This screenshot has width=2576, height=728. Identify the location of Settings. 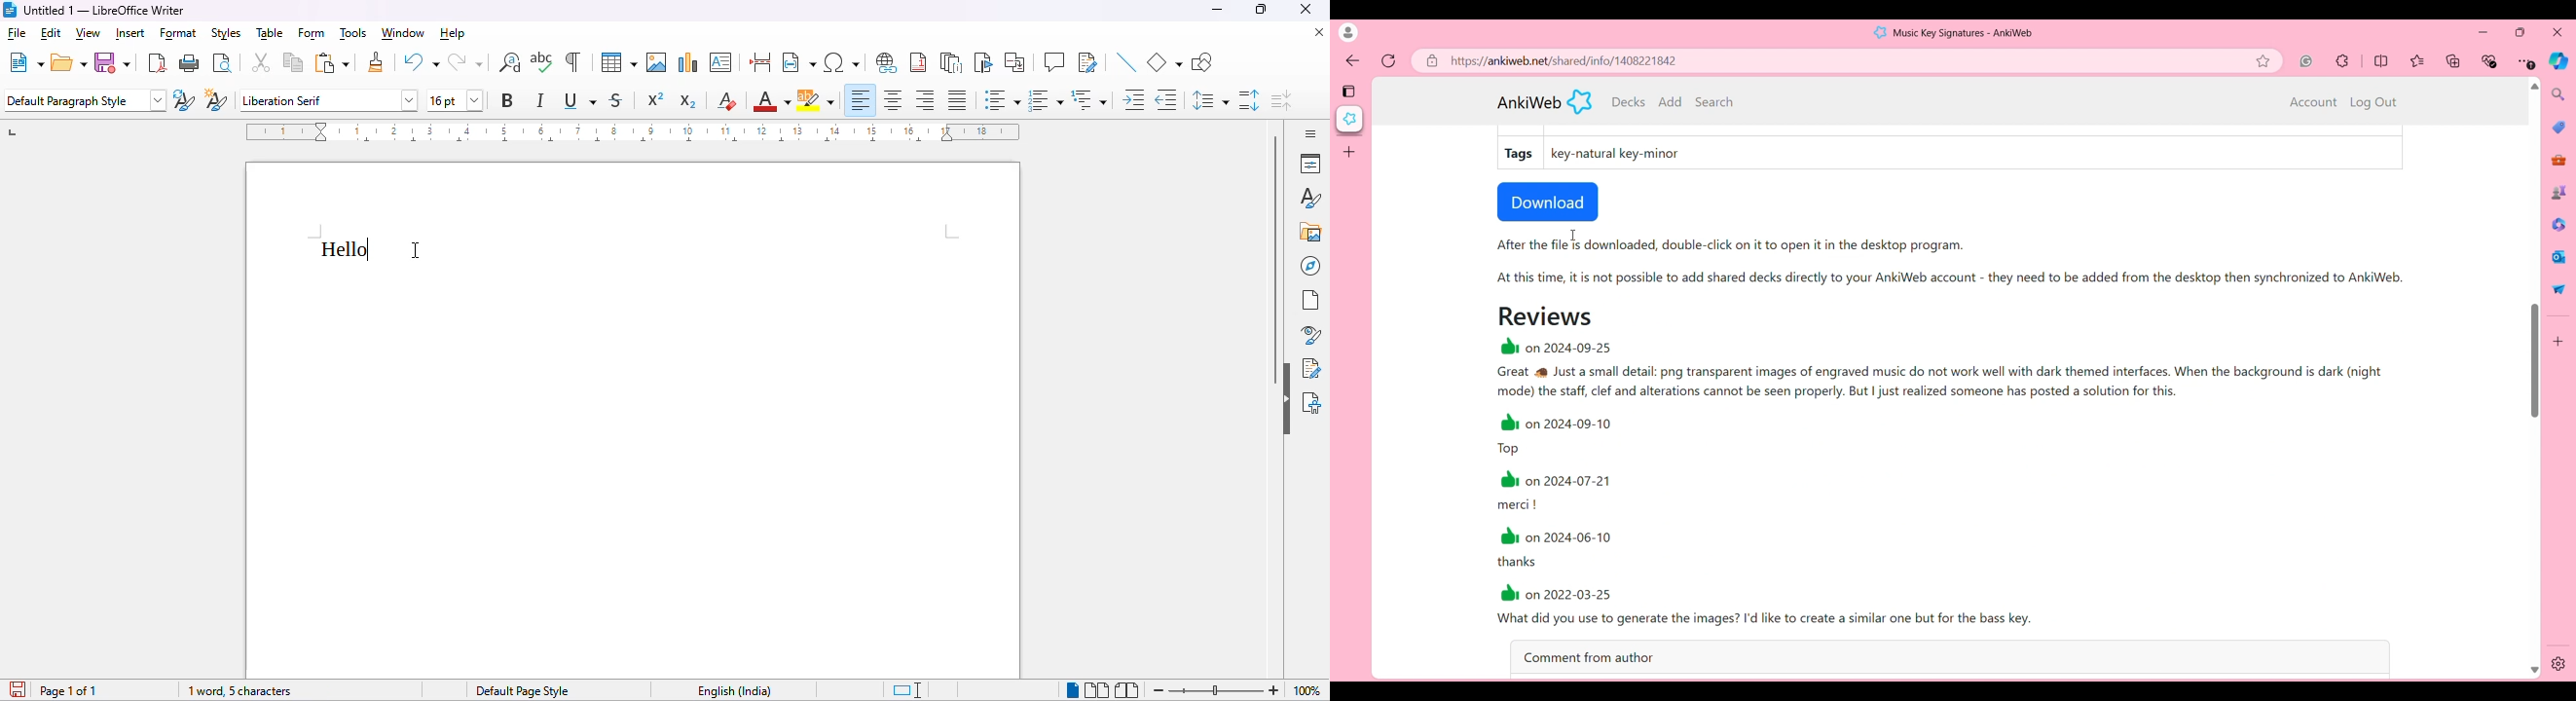
(2558, 664).